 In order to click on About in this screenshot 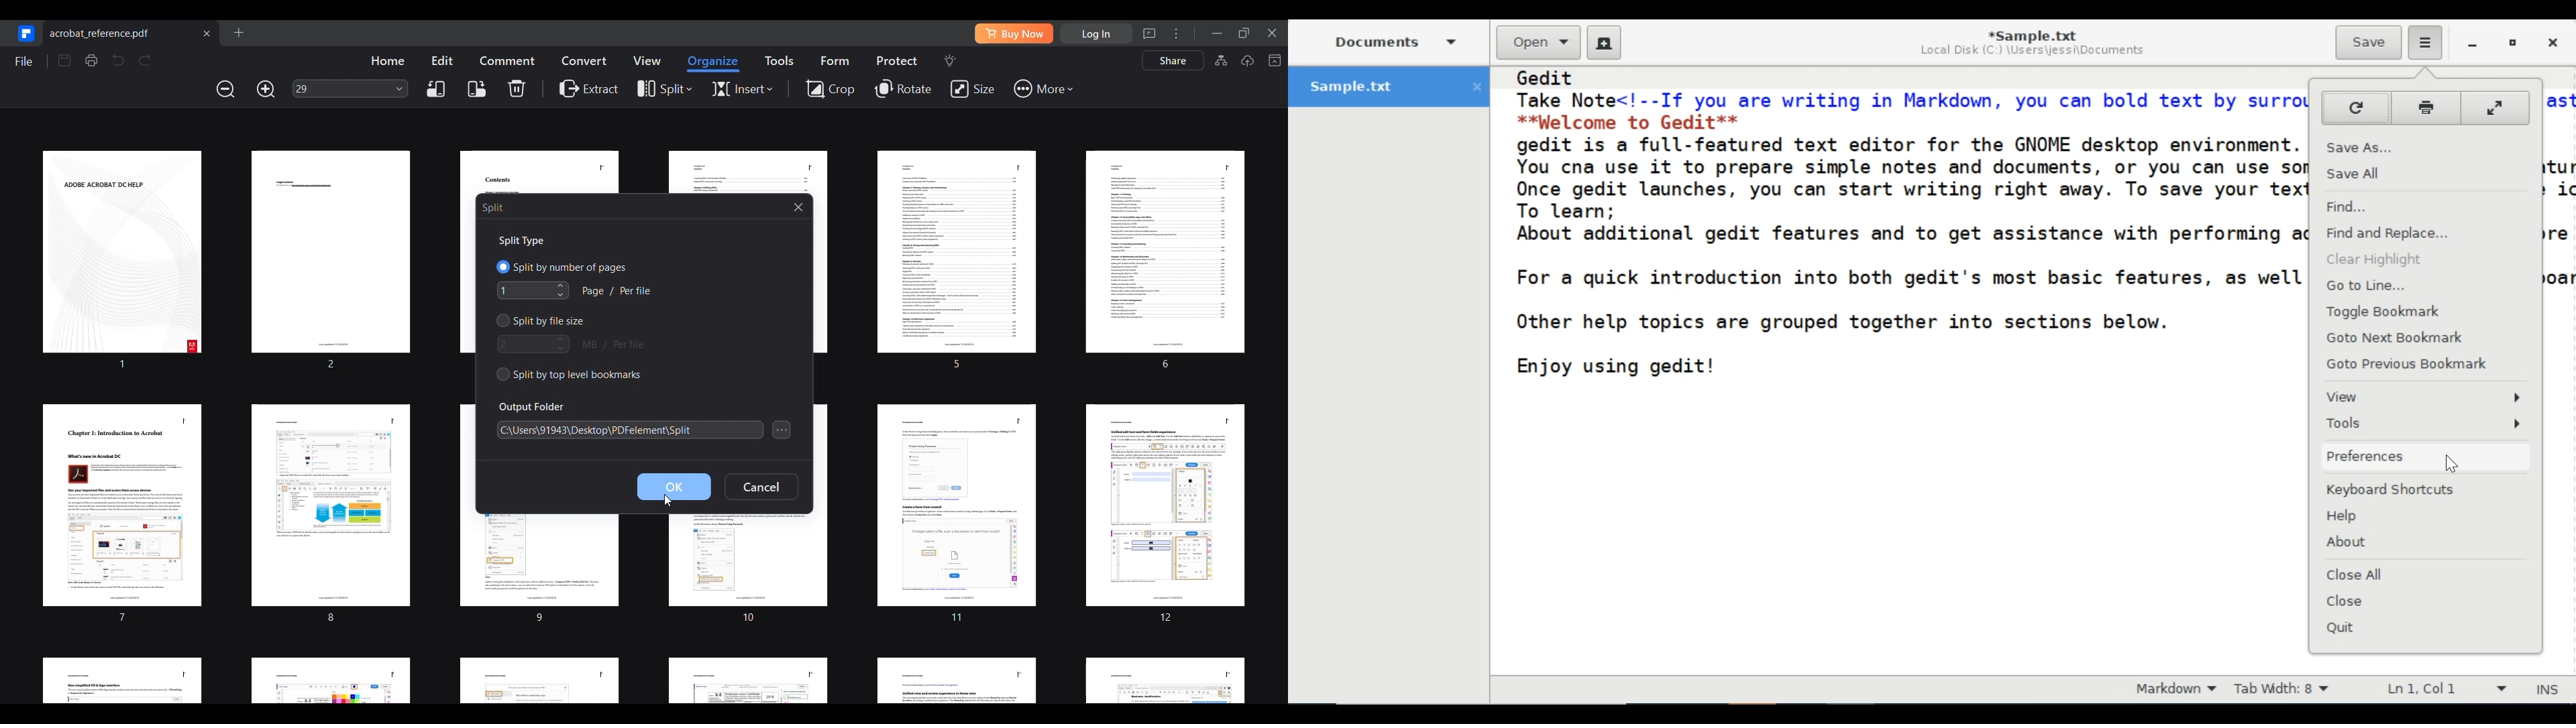, I will do `click(2349, 541)`.